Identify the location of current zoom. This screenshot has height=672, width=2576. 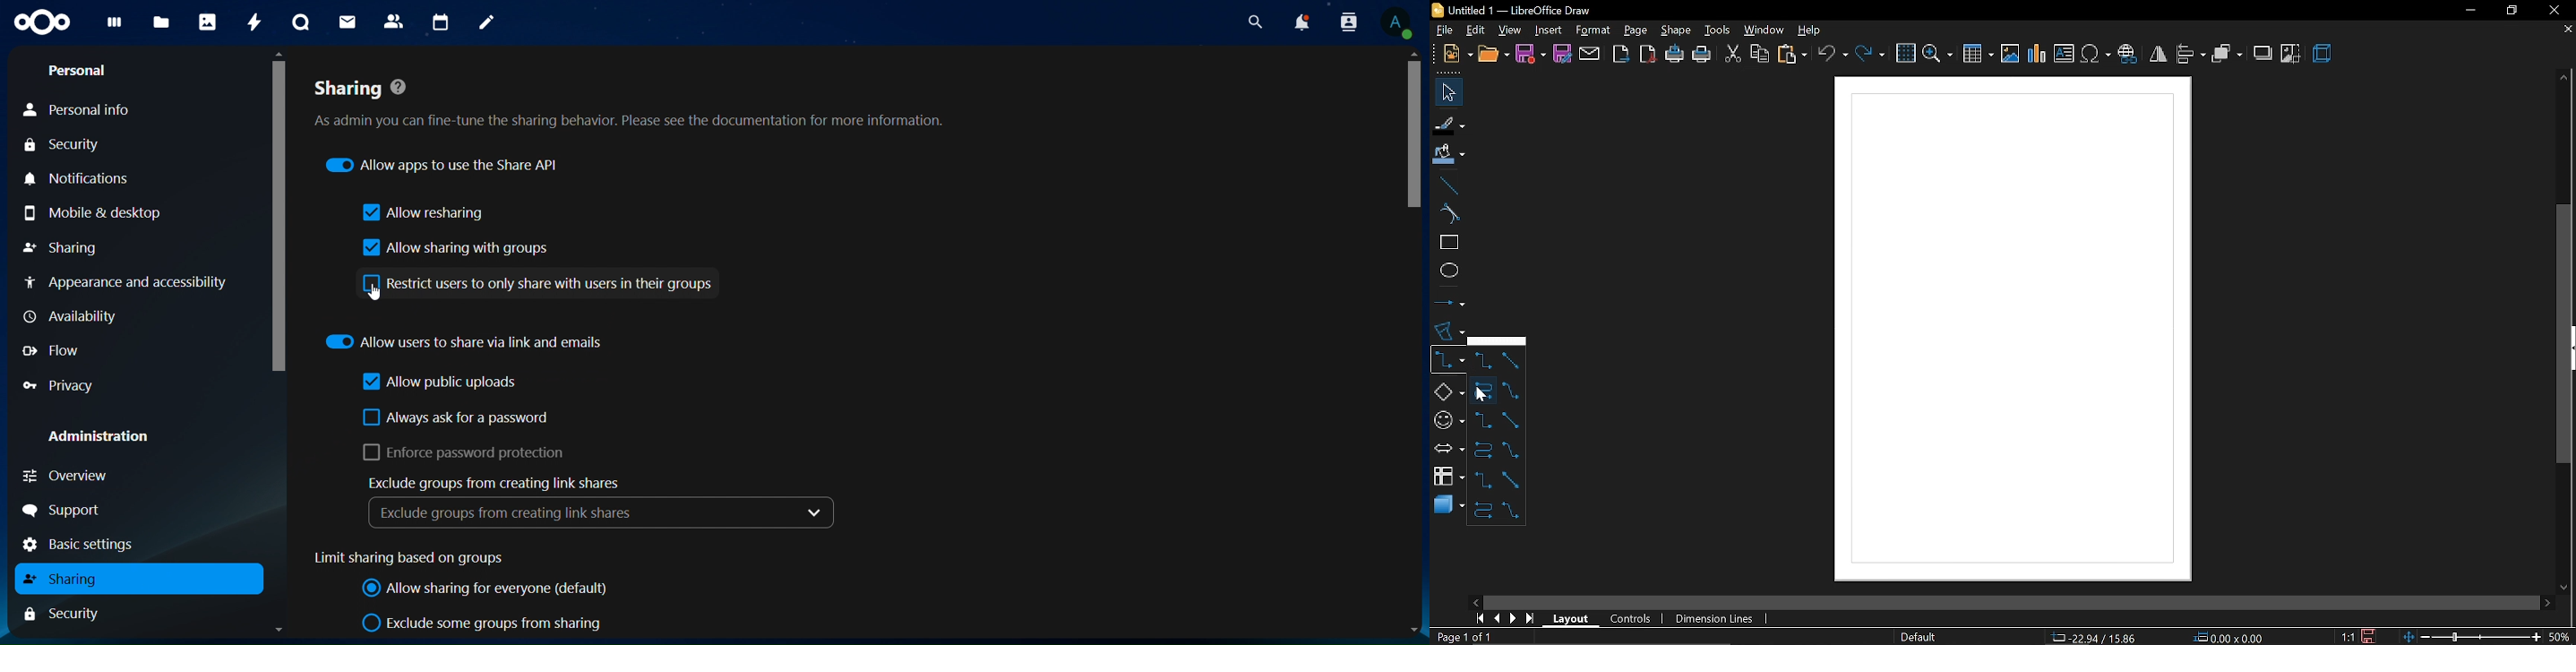
(2562, 637).